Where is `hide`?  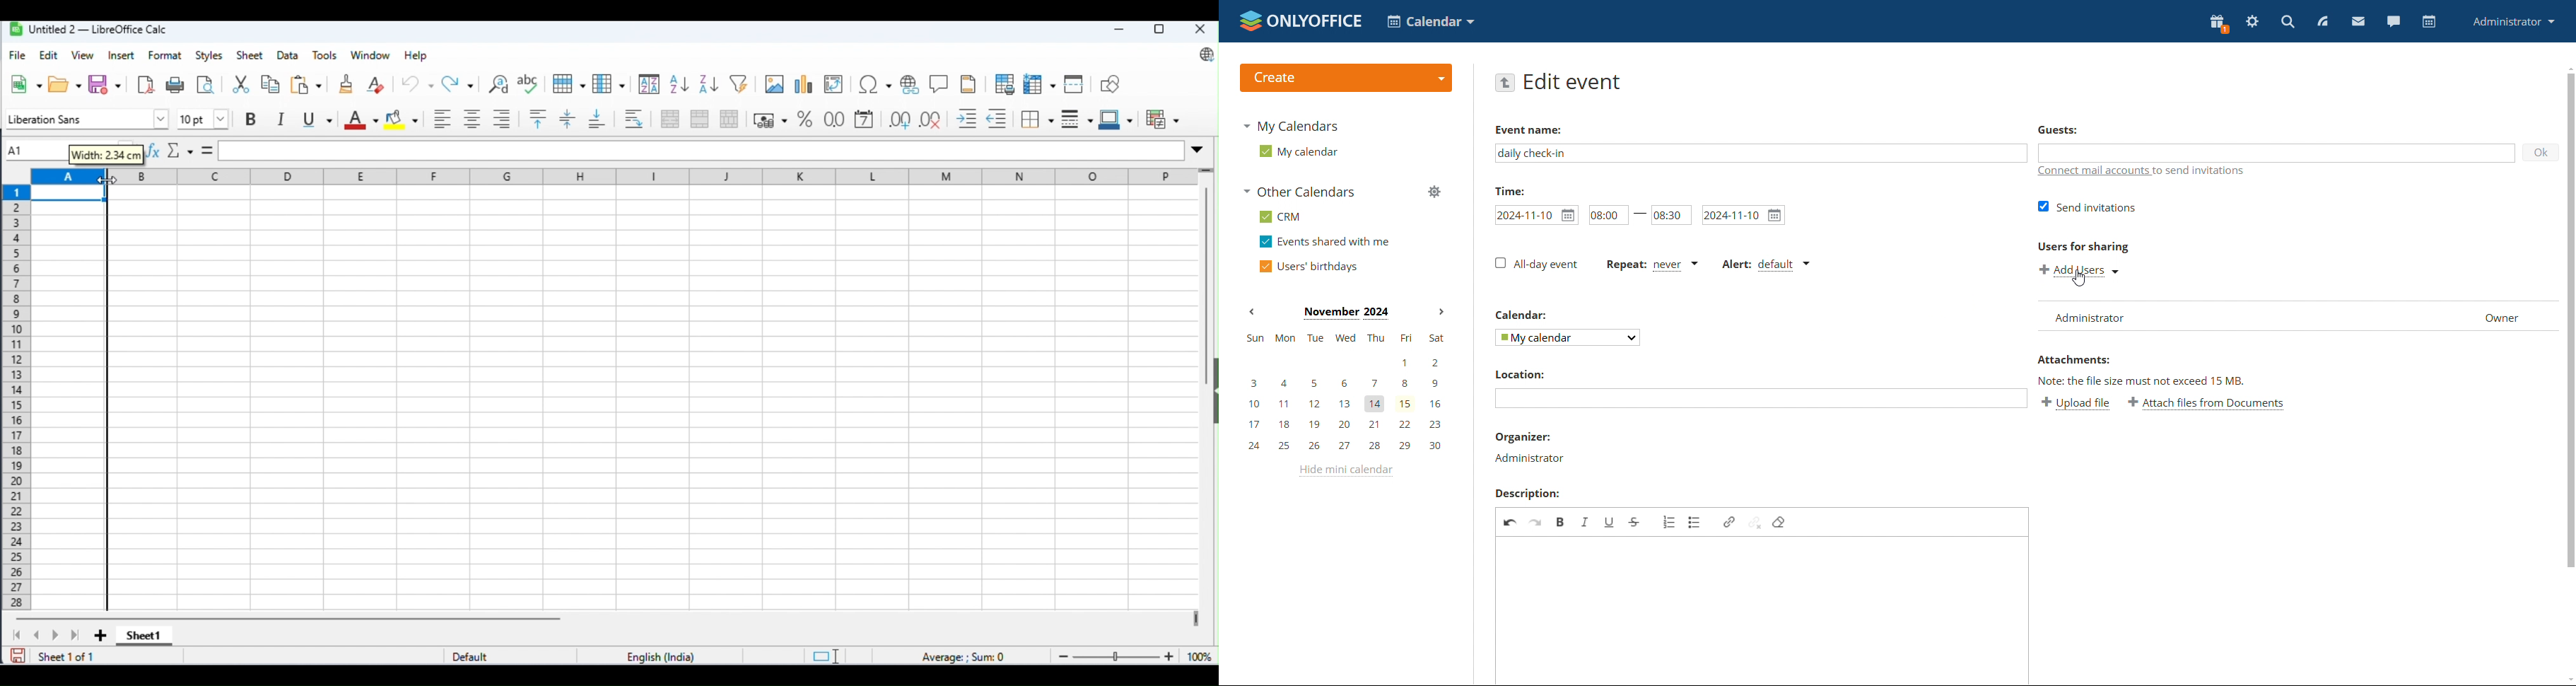
hide is located at coordinates (1211, 393).